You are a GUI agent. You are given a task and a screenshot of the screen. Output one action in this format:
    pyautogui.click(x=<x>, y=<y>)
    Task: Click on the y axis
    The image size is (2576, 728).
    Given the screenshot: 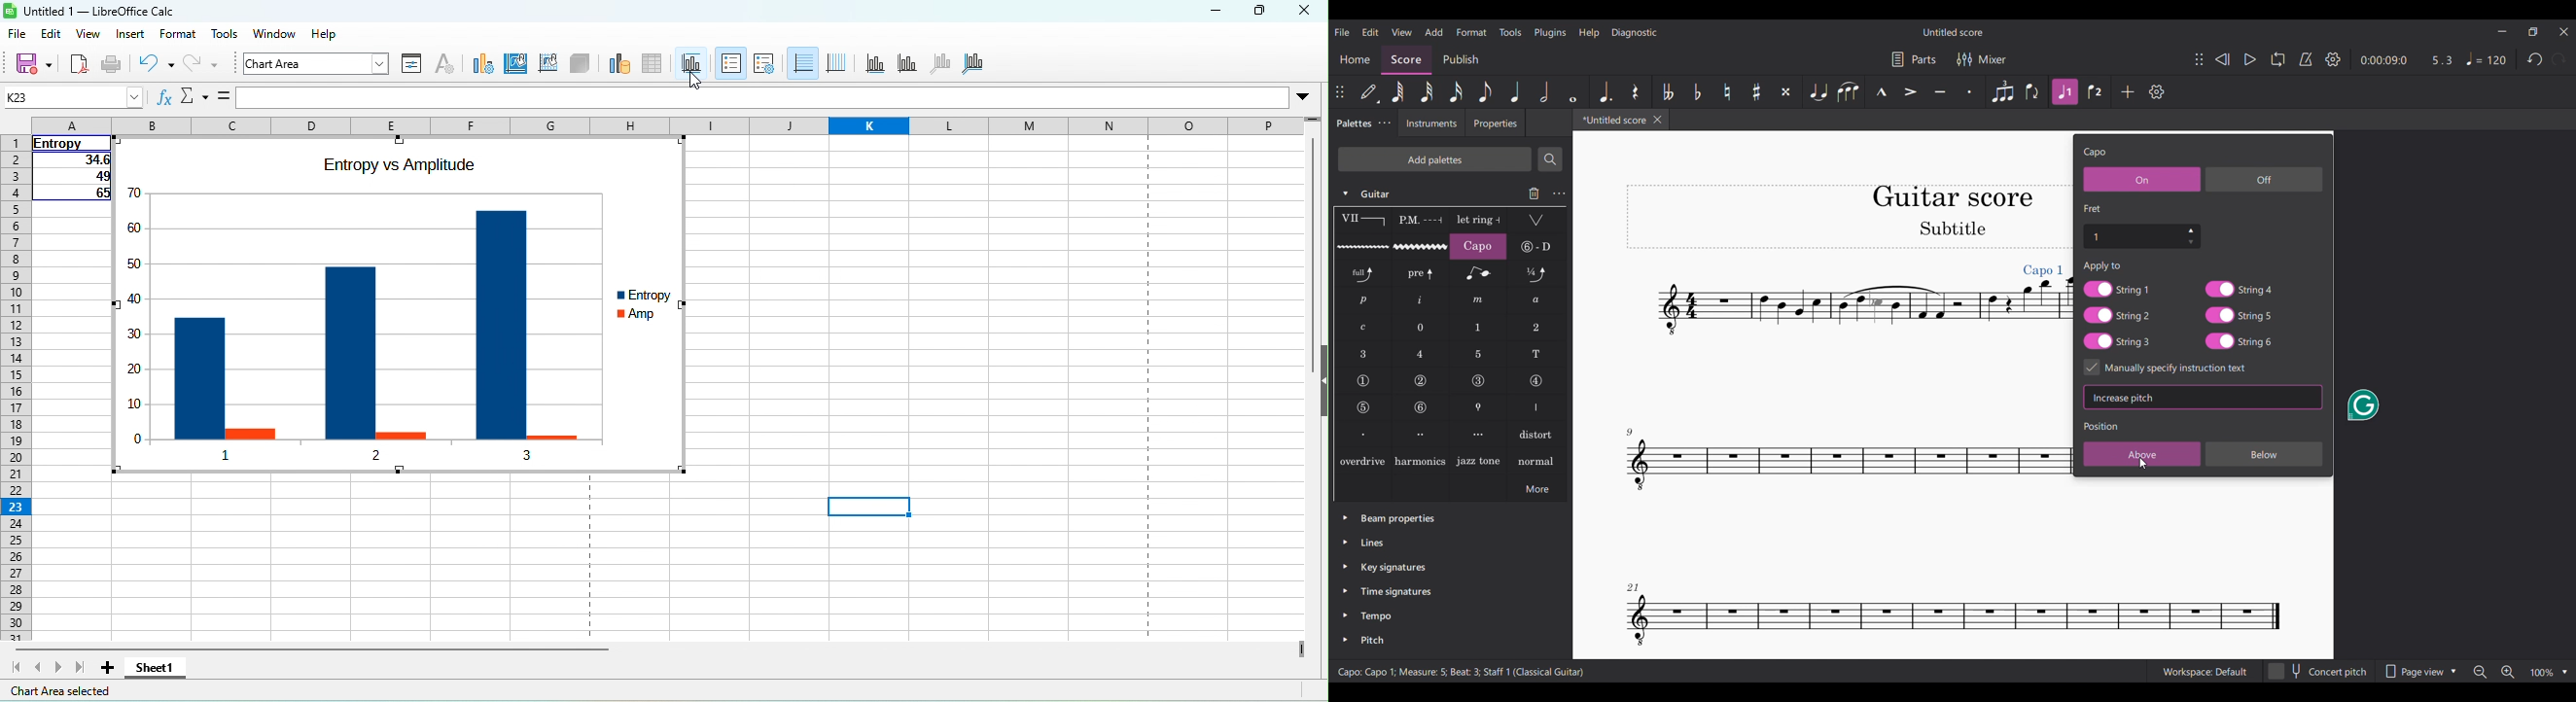 What is the action you would take?
    pyautogui.click(x=905, y=63)
    